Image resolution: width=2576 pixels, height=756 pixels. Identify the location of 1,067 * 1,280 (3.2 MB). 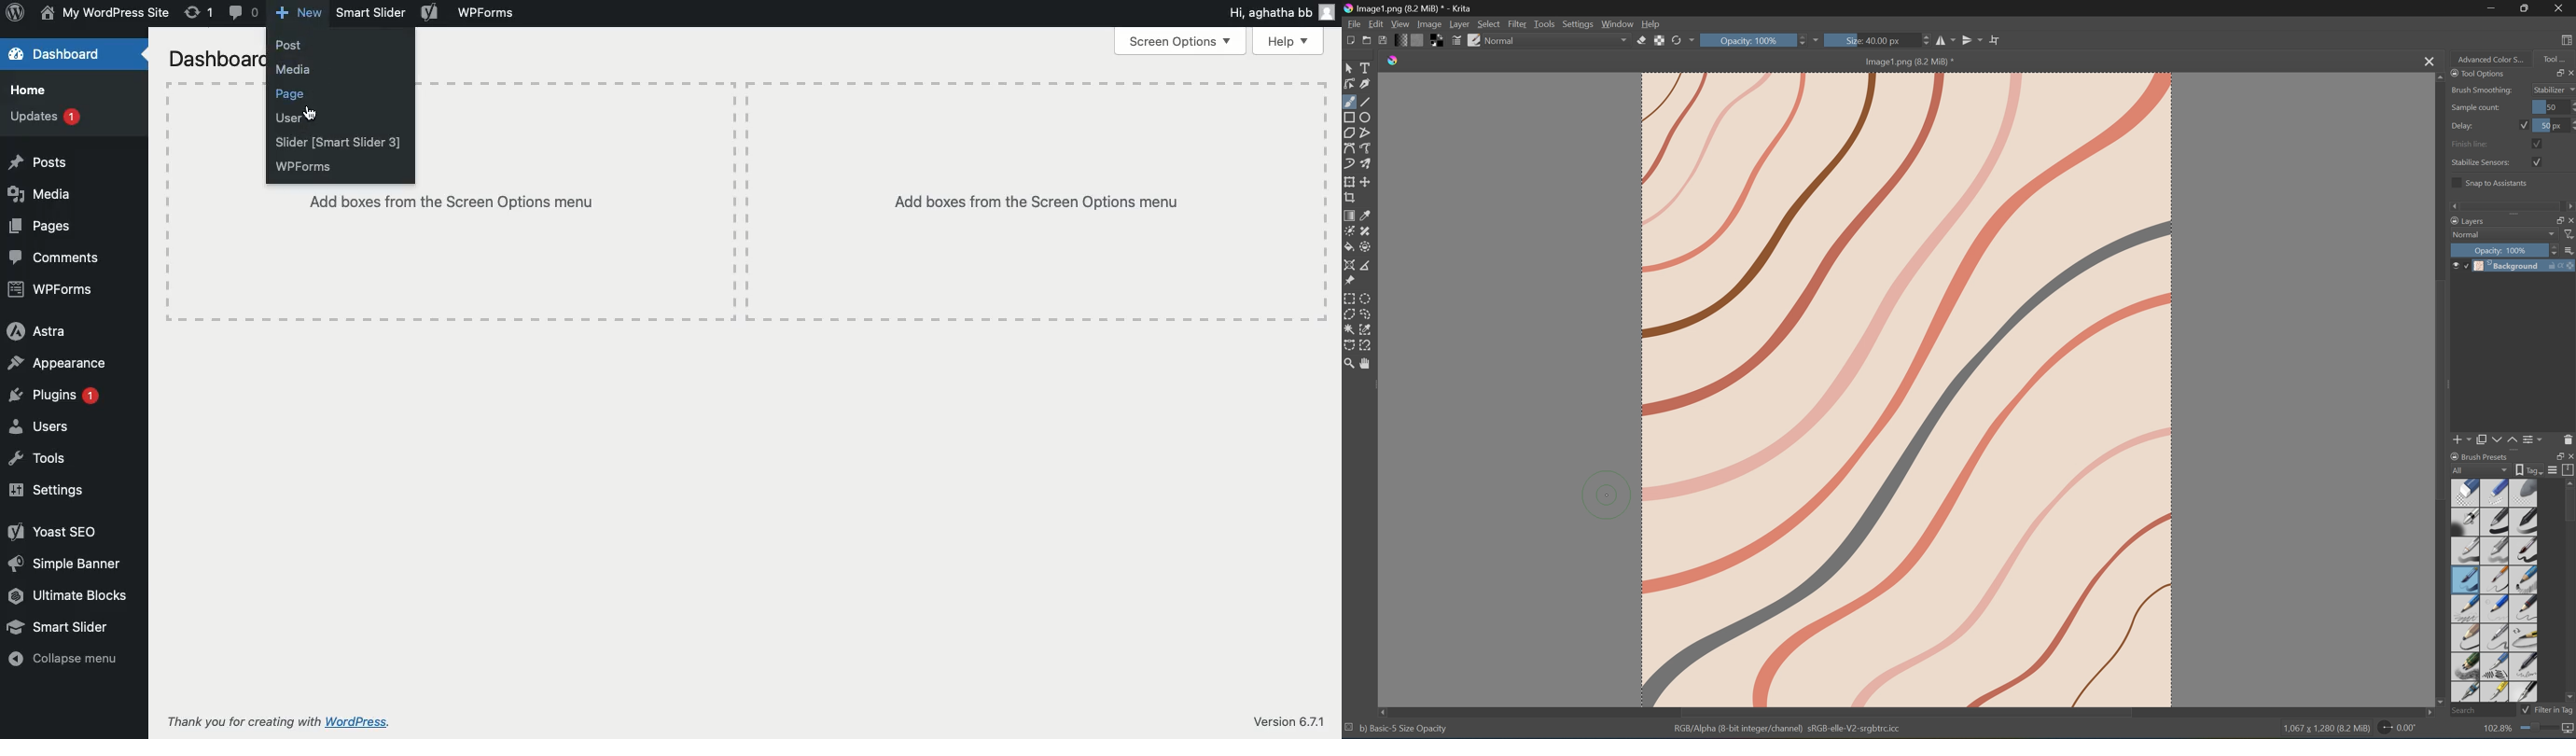
(2325, 729).